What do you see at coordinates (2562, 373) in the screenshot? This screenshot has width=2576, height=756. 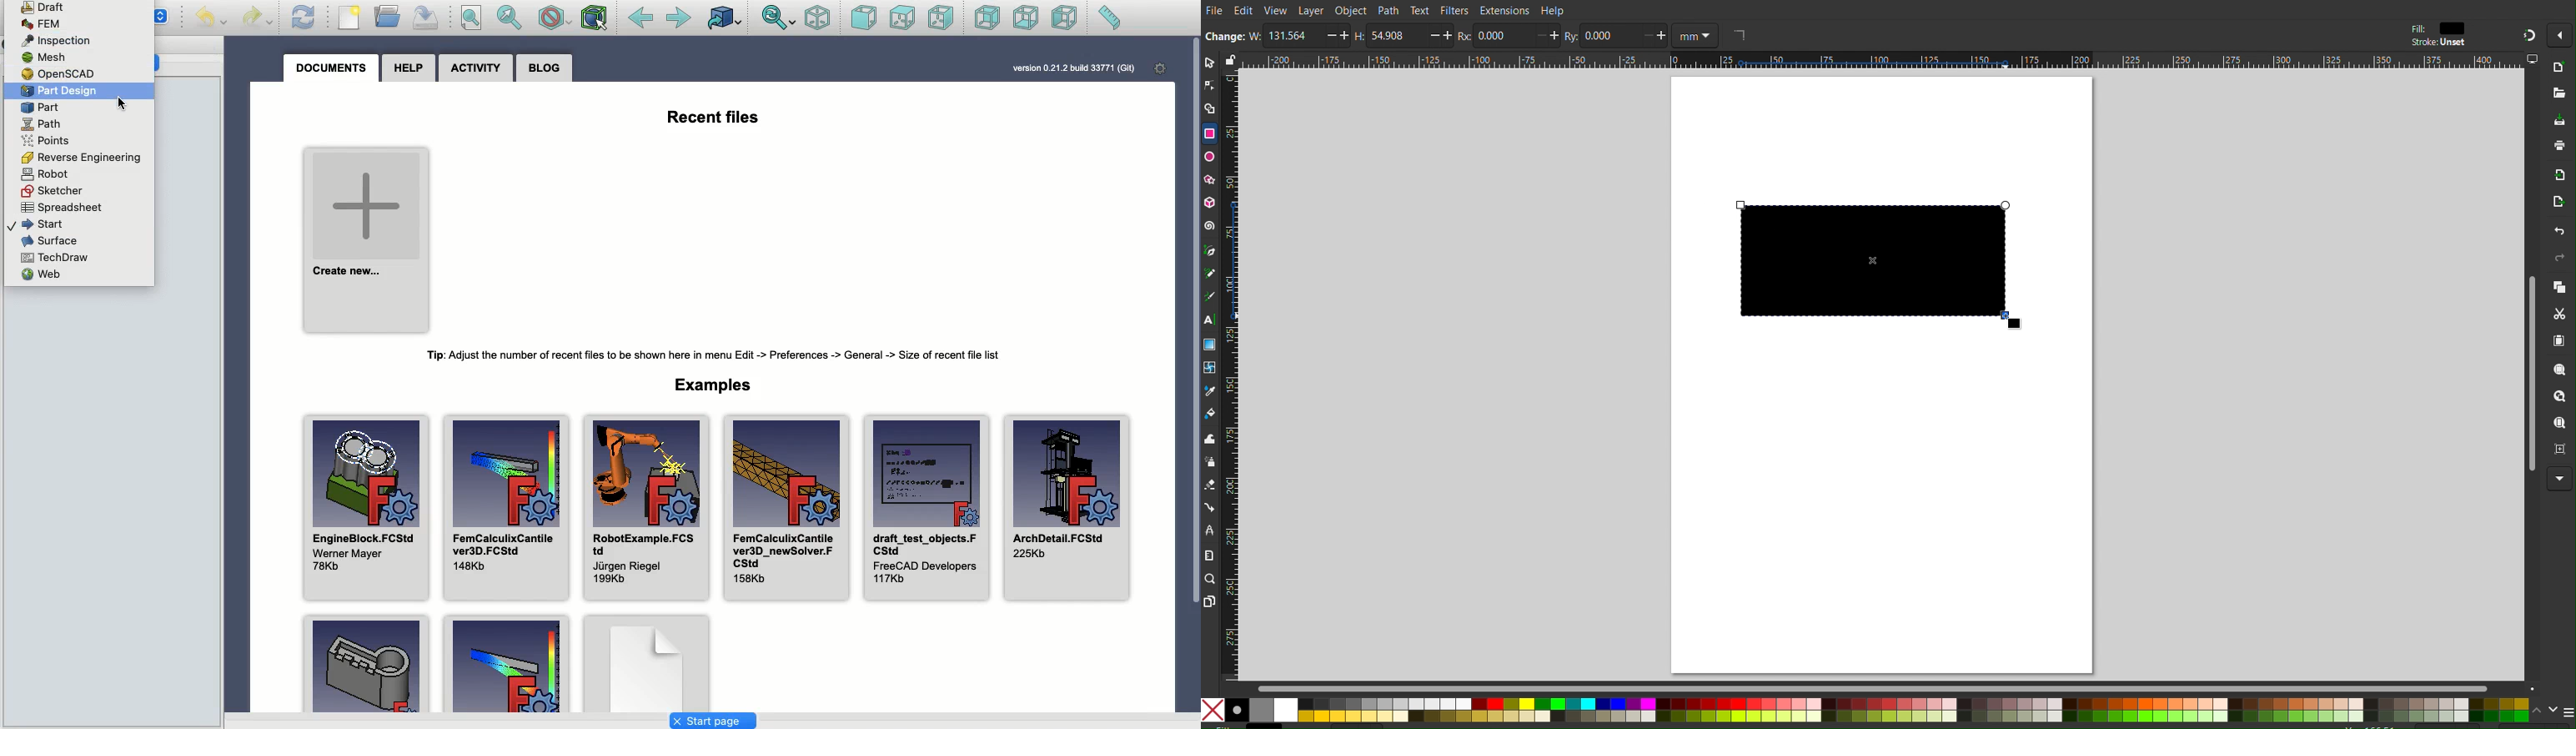 I see `Zoom Selection` at bounding box center [2562, 373].